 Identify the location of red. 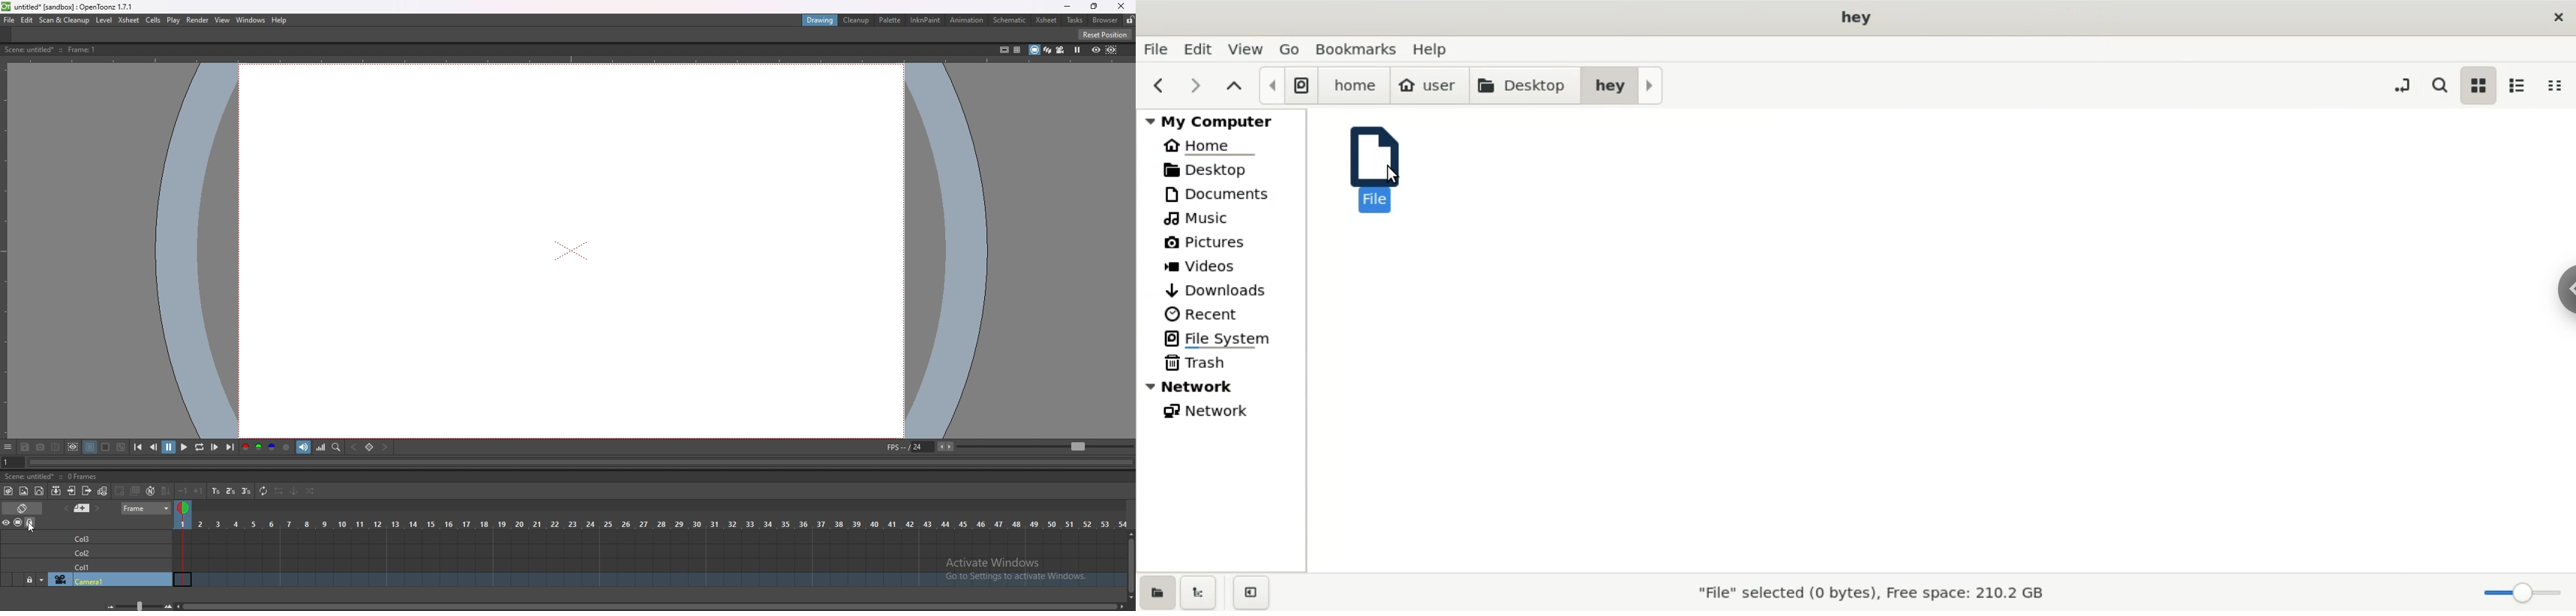
(245, 446).